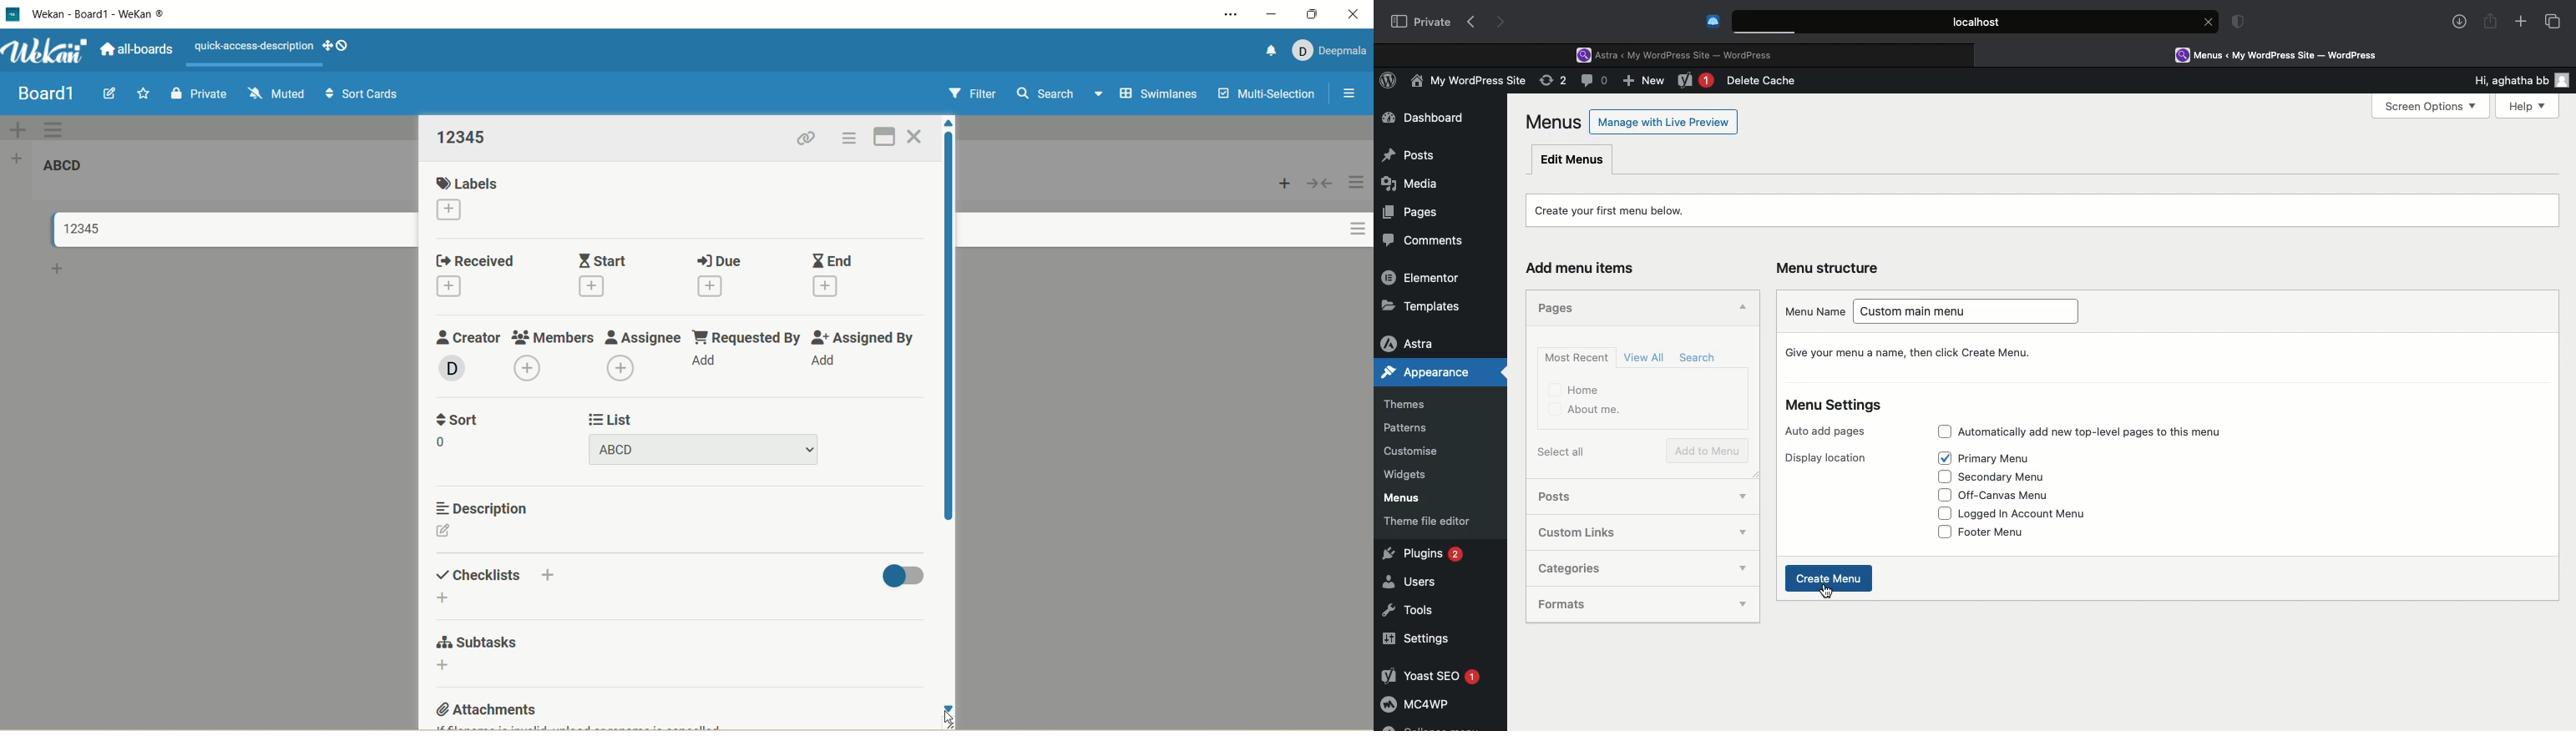 This screenshot has height=756, width=2576. I want to click on show-desktop-drag-handles, so click(345, 46).